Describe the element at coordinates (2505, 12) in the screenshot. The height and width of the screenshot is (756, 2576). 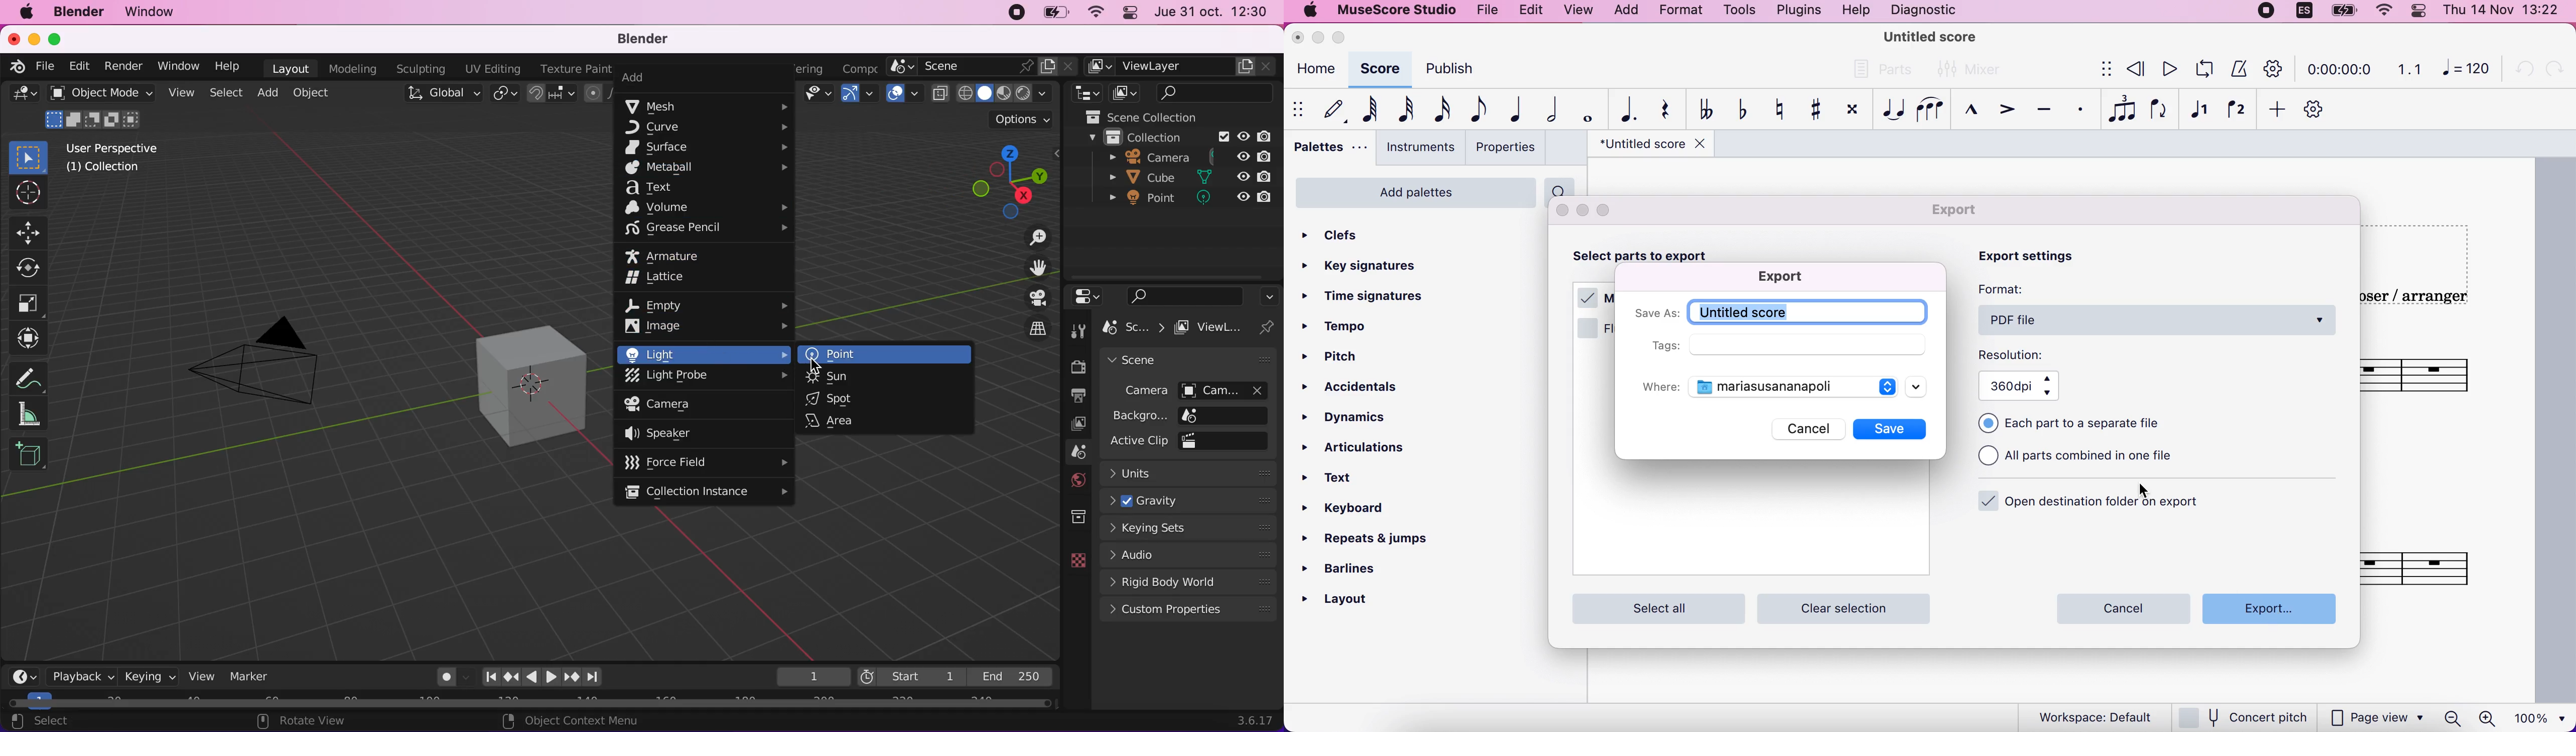
I see `time and date` at that location.